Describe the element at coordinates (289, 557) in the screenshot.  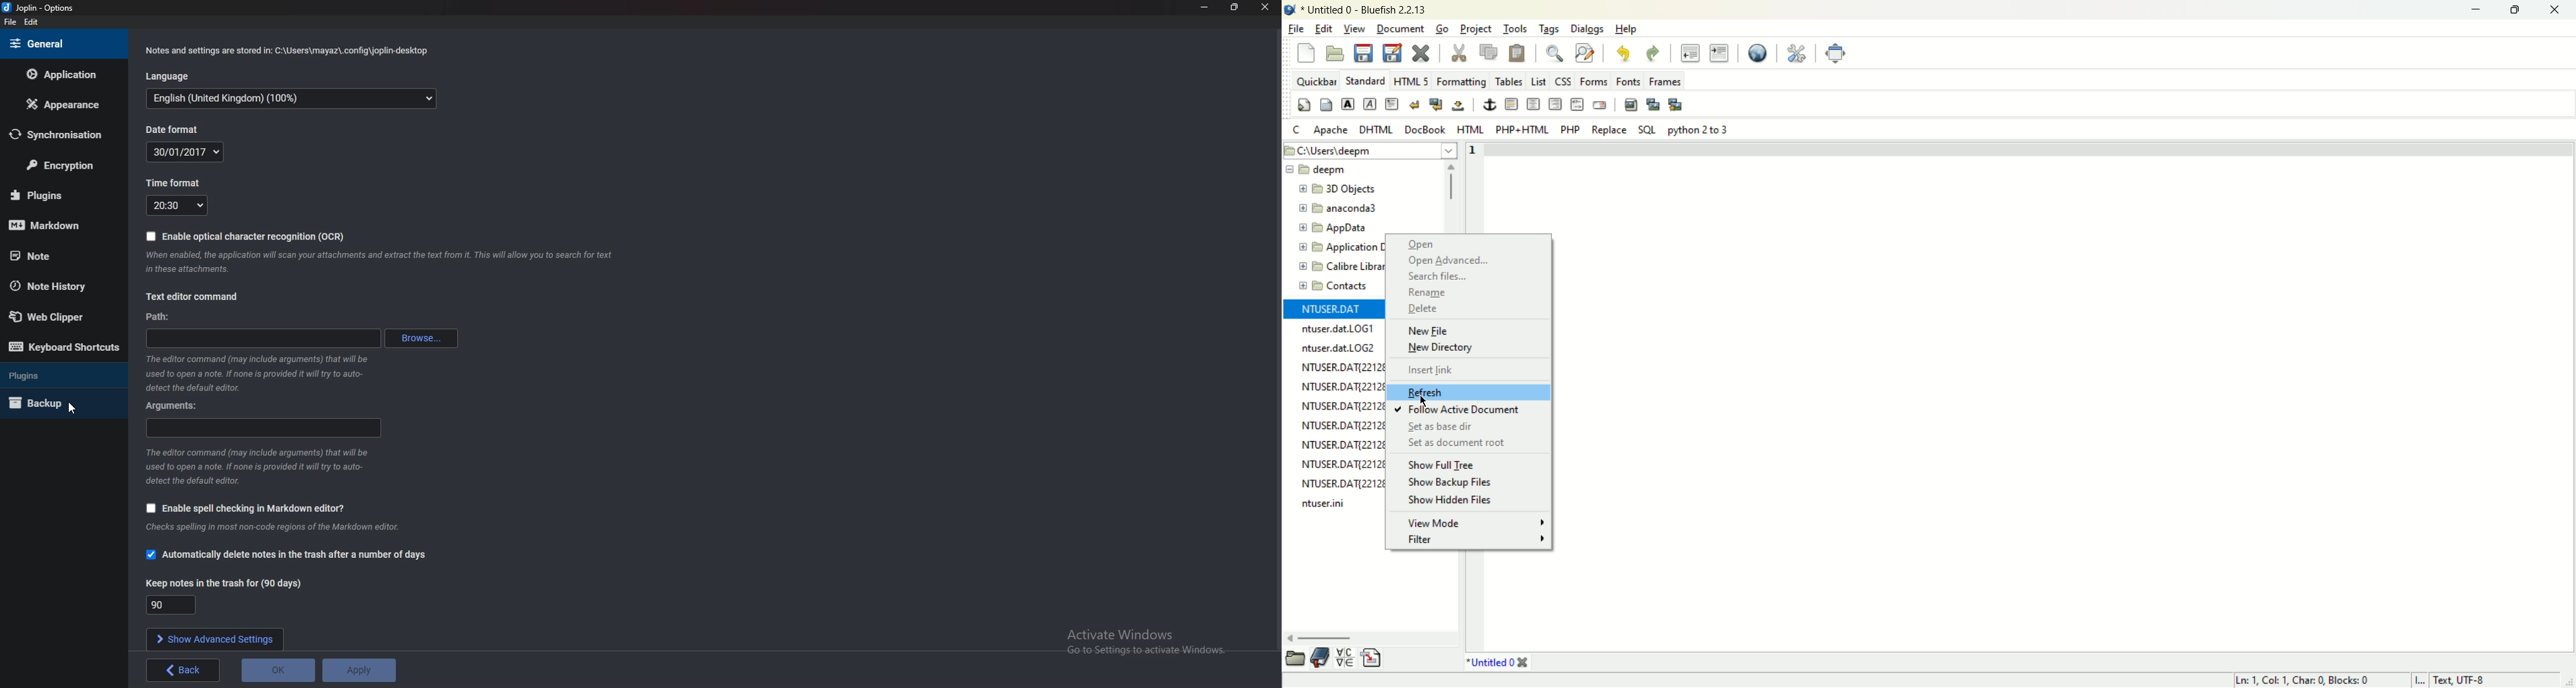
I see `Automatically delete notes` at that location.